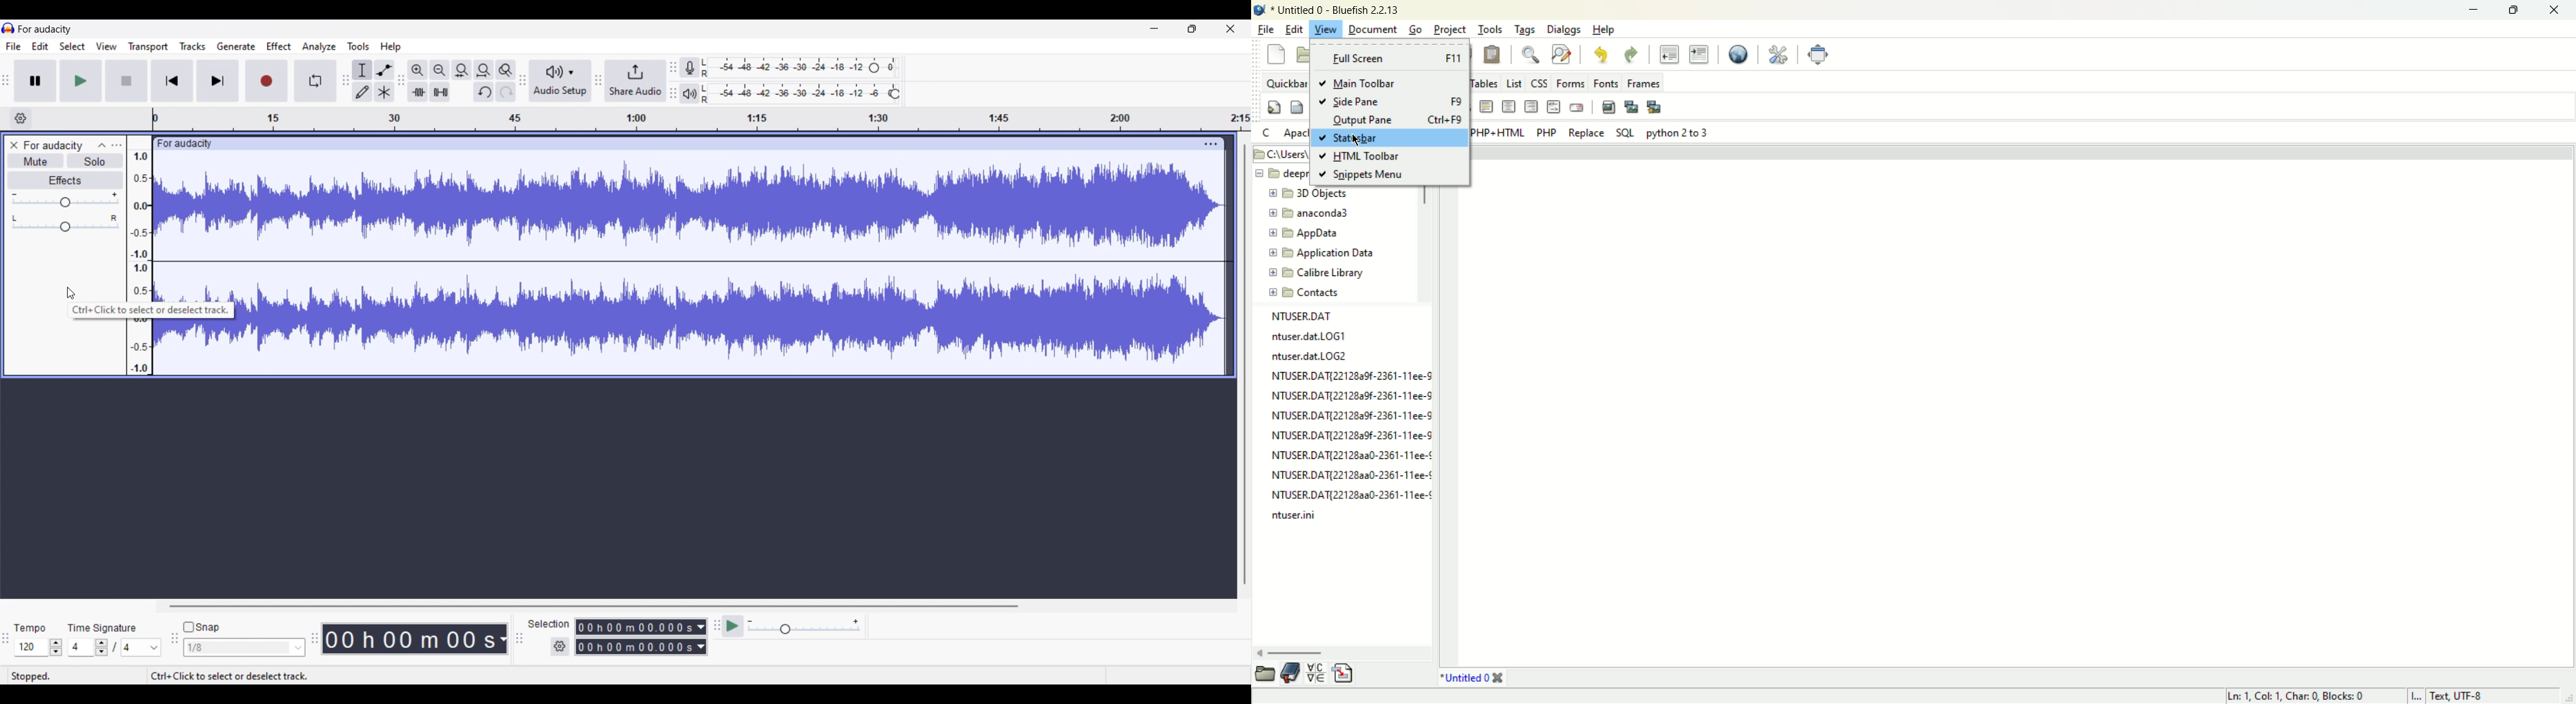 The height and width of the screenshot is (728, 2576). Describe the element at coordinates (65, 181) in the screenshot. I see `Effects` at that location.